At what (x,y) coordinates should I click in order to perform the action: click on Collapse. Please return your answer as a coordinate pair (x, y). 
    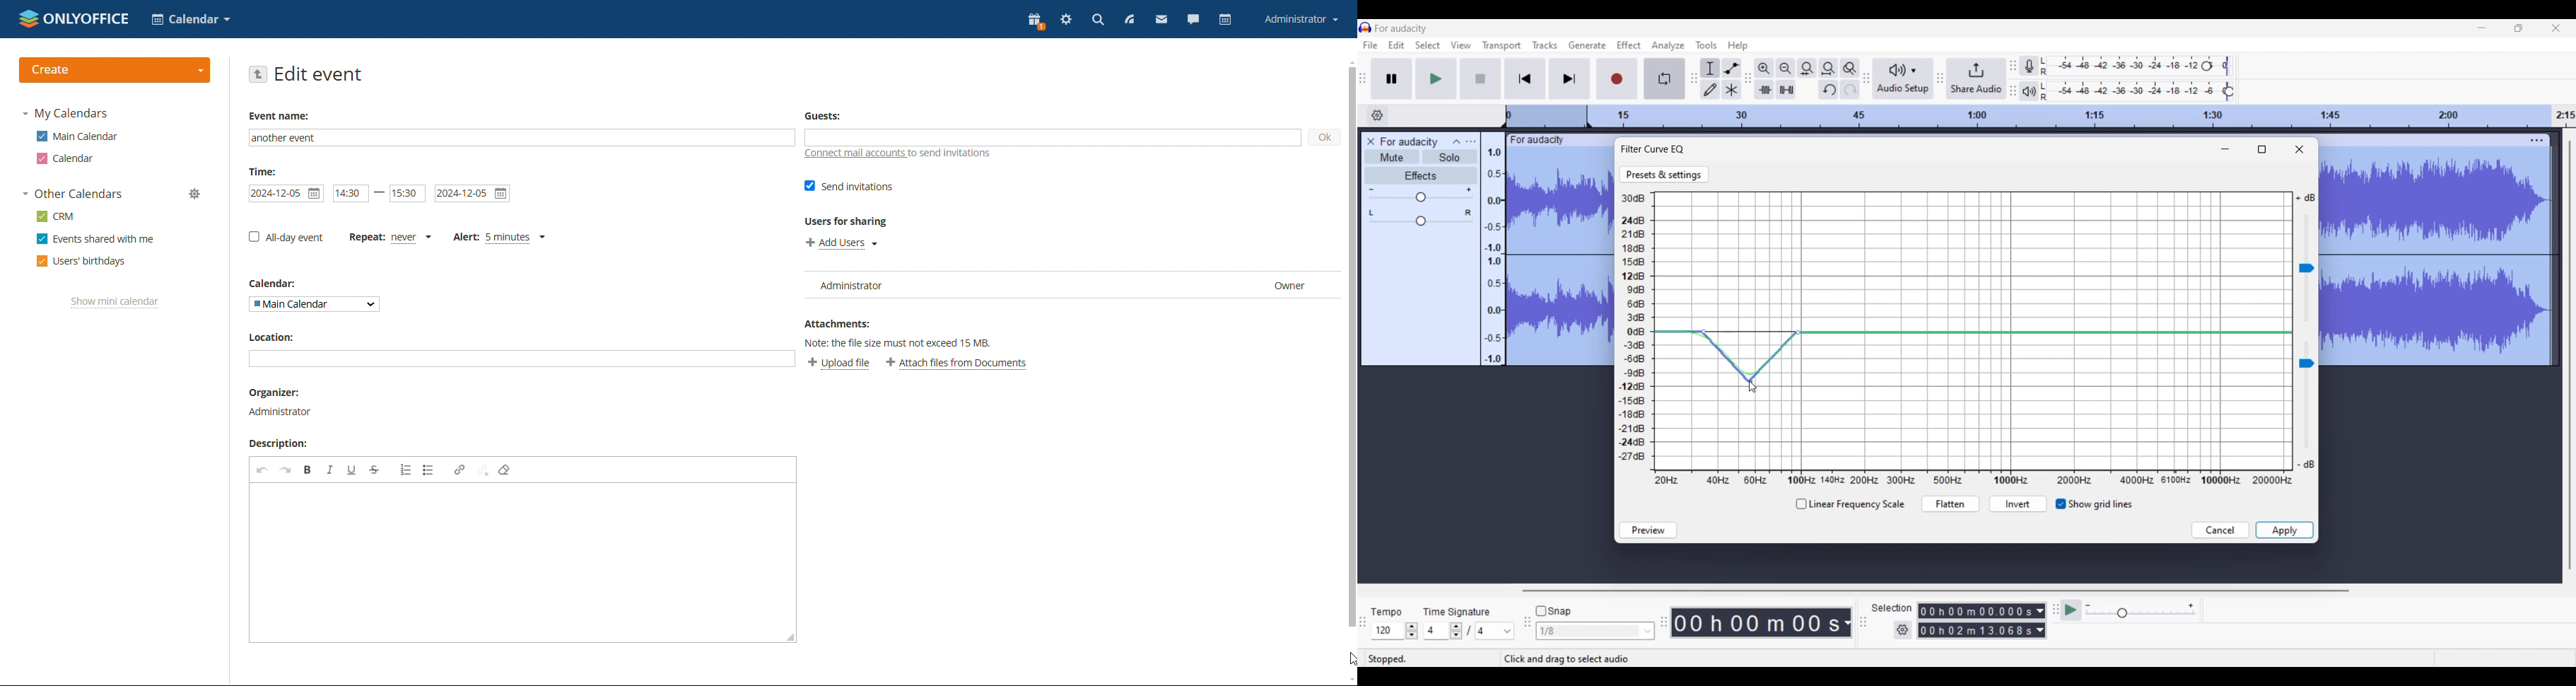
    Looking at the image, I should click on (1457, 140).